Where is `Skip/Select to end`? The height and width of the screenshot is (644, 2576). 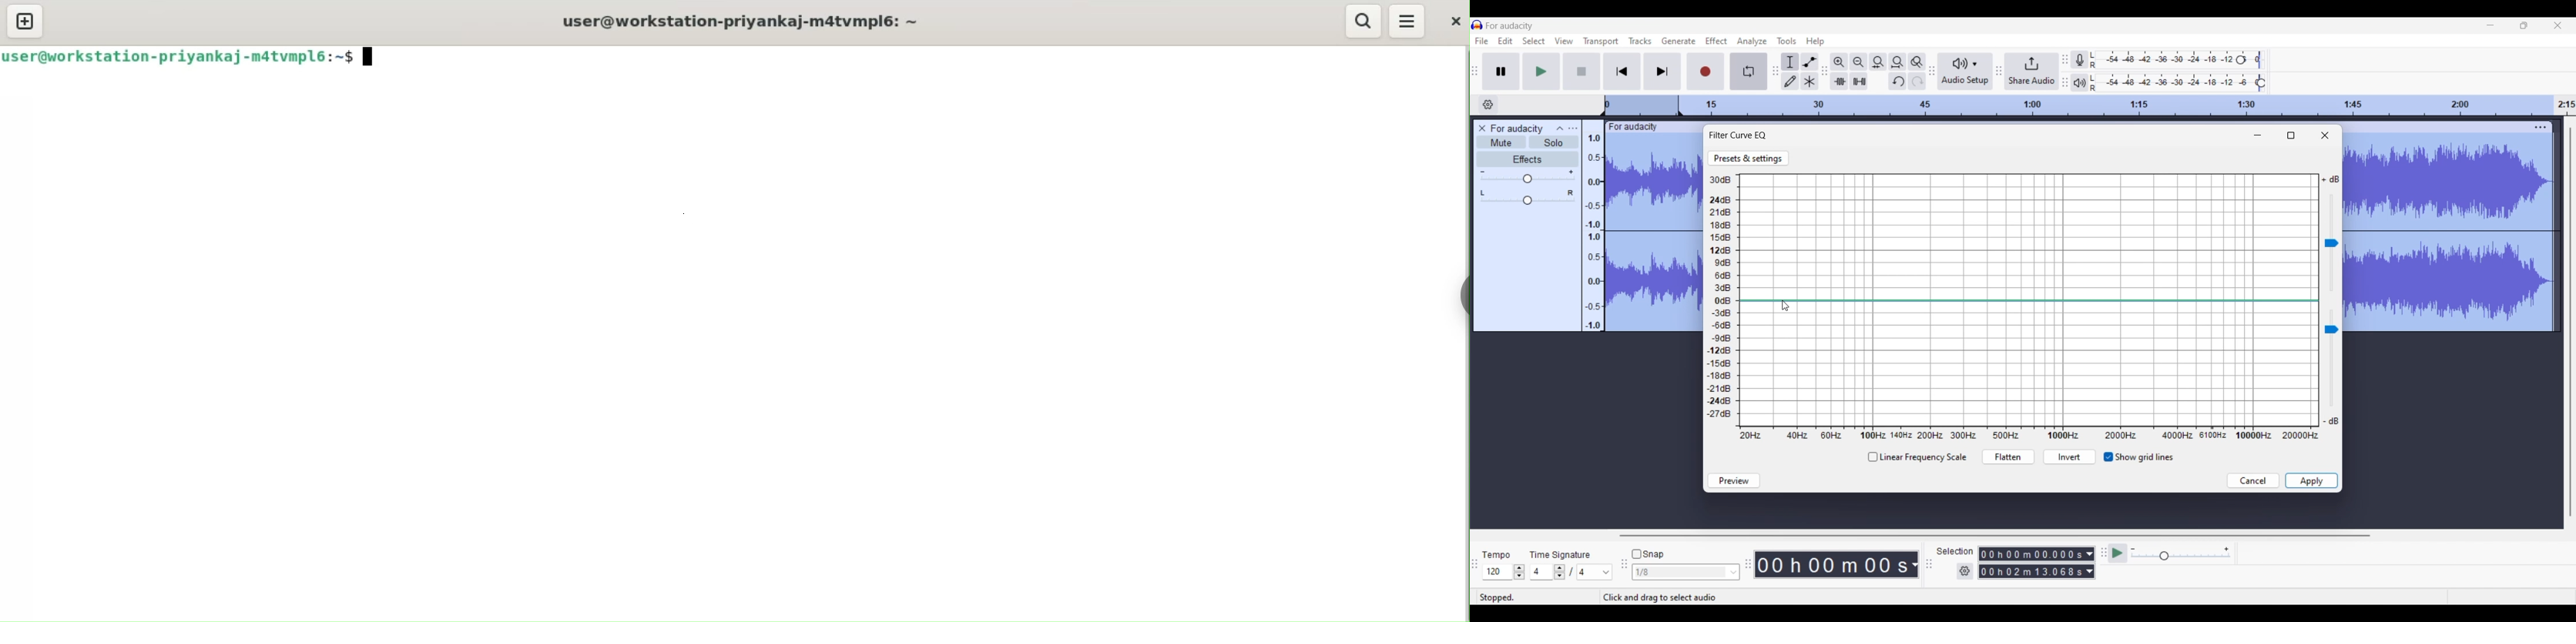 Skip/Select to end is located at coordinates (1663, 71).